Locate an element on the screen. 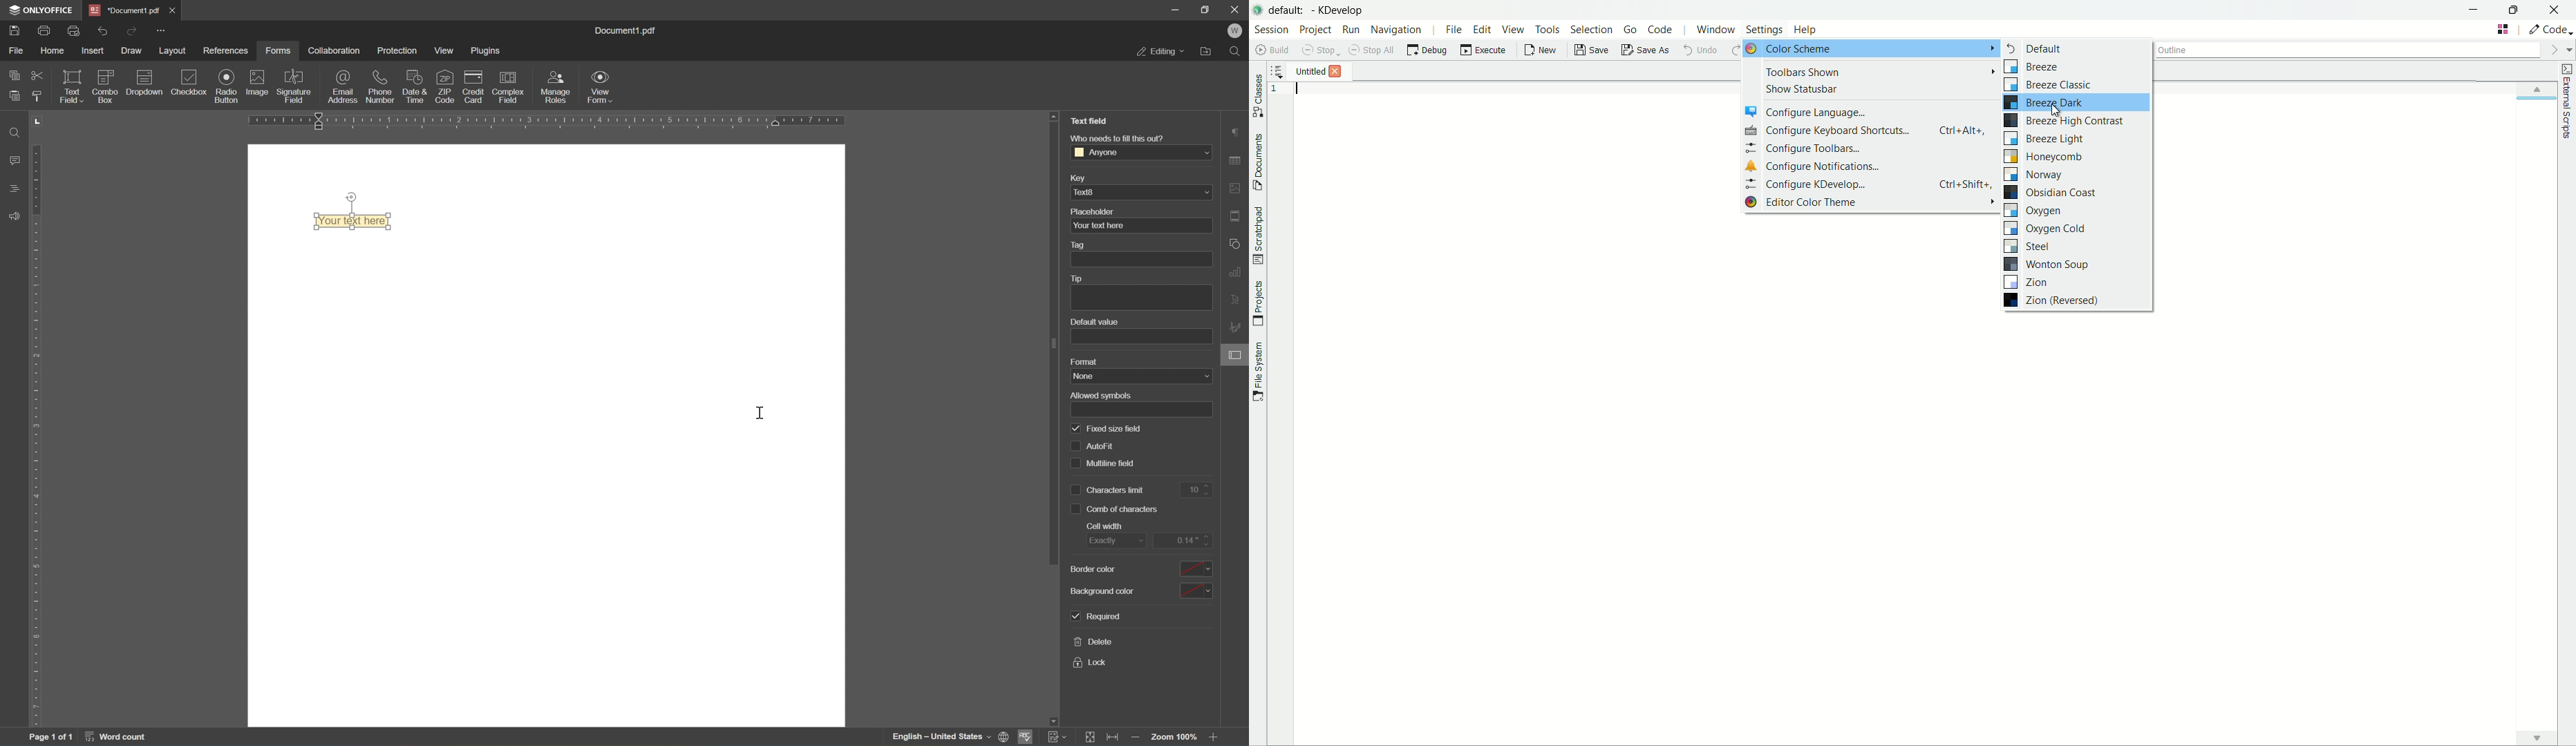 The width and height of the screenshot is (2576, 756). zoom in is located at coordinates (1216, 738).